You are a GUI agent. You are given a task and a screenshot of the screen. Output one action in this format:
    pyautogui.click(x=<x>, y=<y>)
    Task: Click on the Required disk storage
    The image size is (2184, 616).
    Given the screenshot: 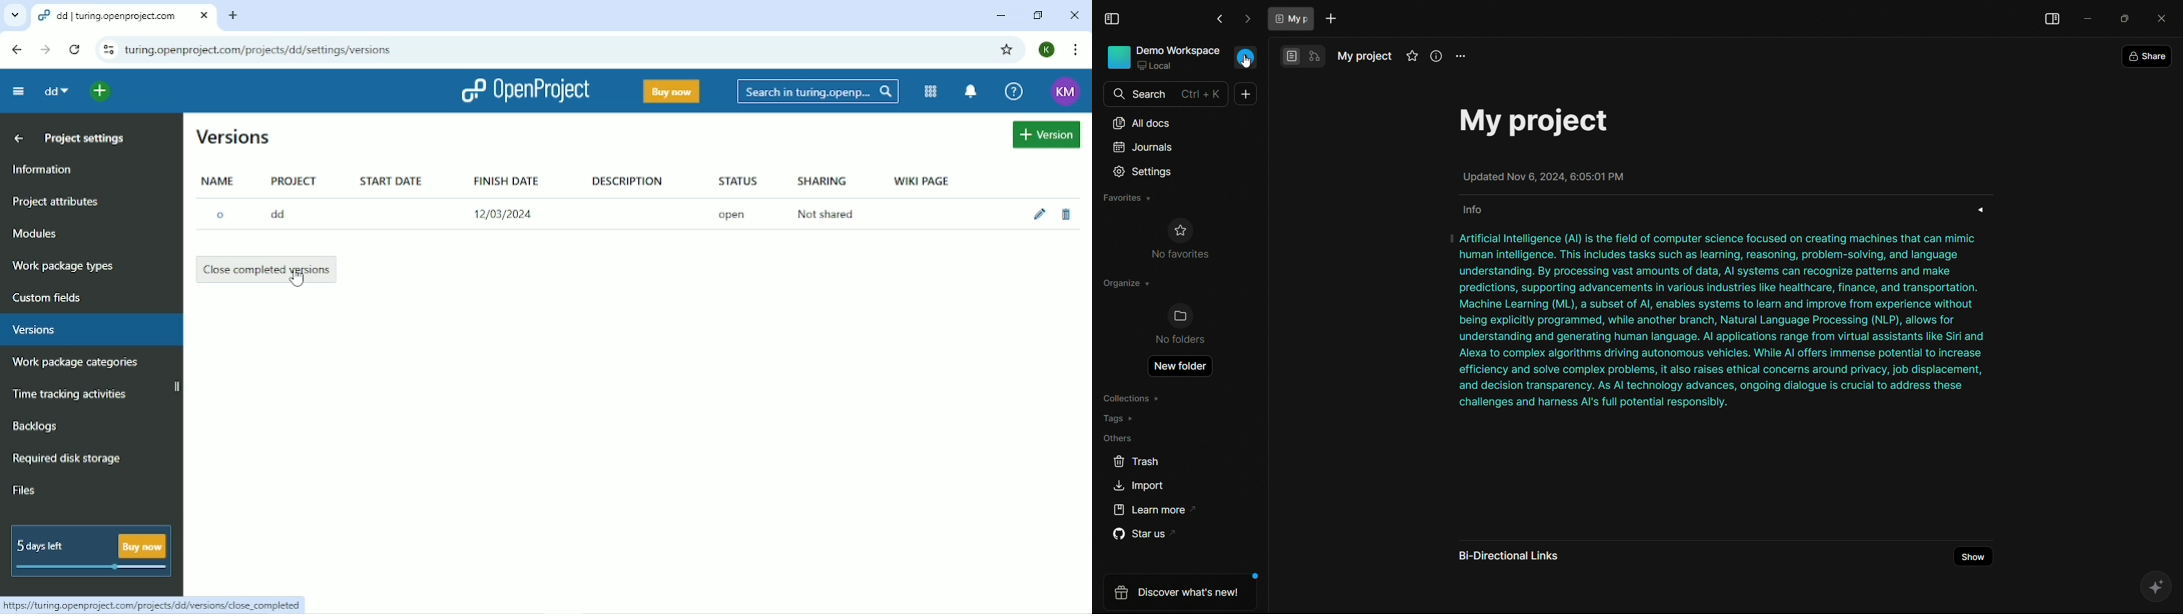 What is the action you would take?
    pyautogui.click(x=73, y=459)
    